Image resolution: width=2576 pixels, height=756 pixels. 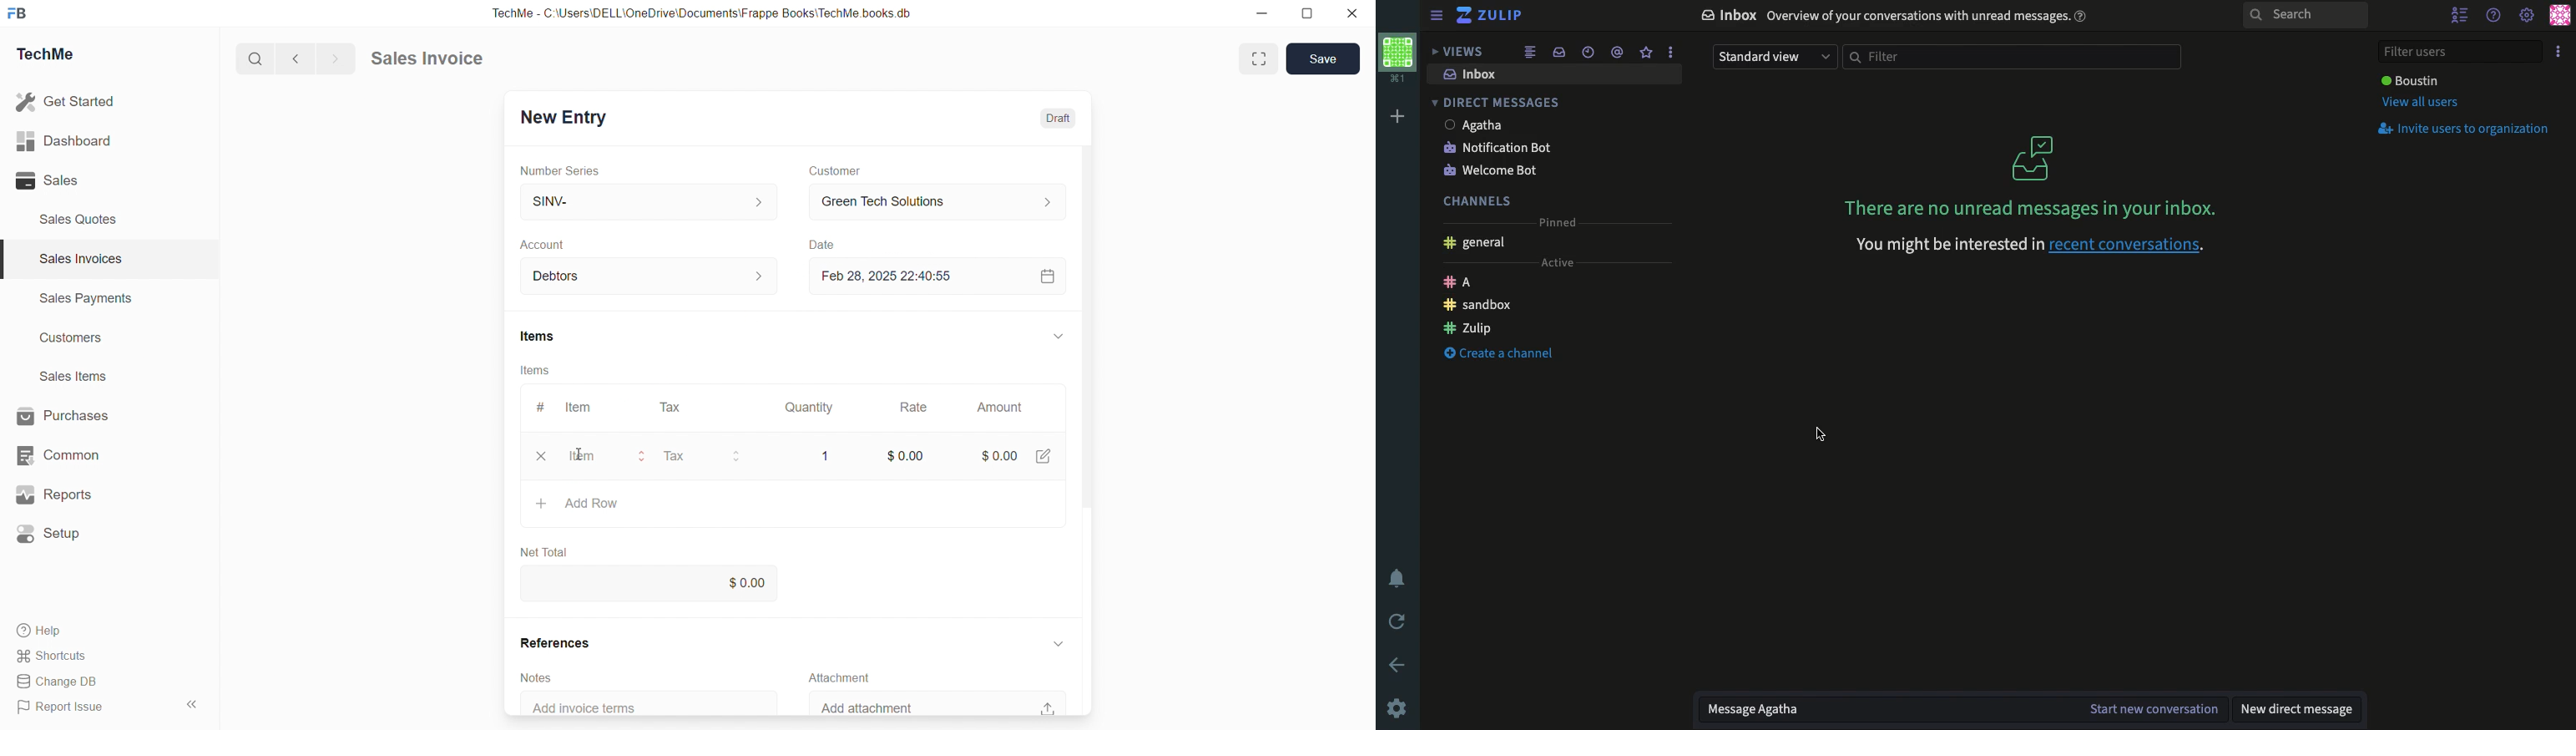 I want to click on Help, so click(x=2494, y=16).